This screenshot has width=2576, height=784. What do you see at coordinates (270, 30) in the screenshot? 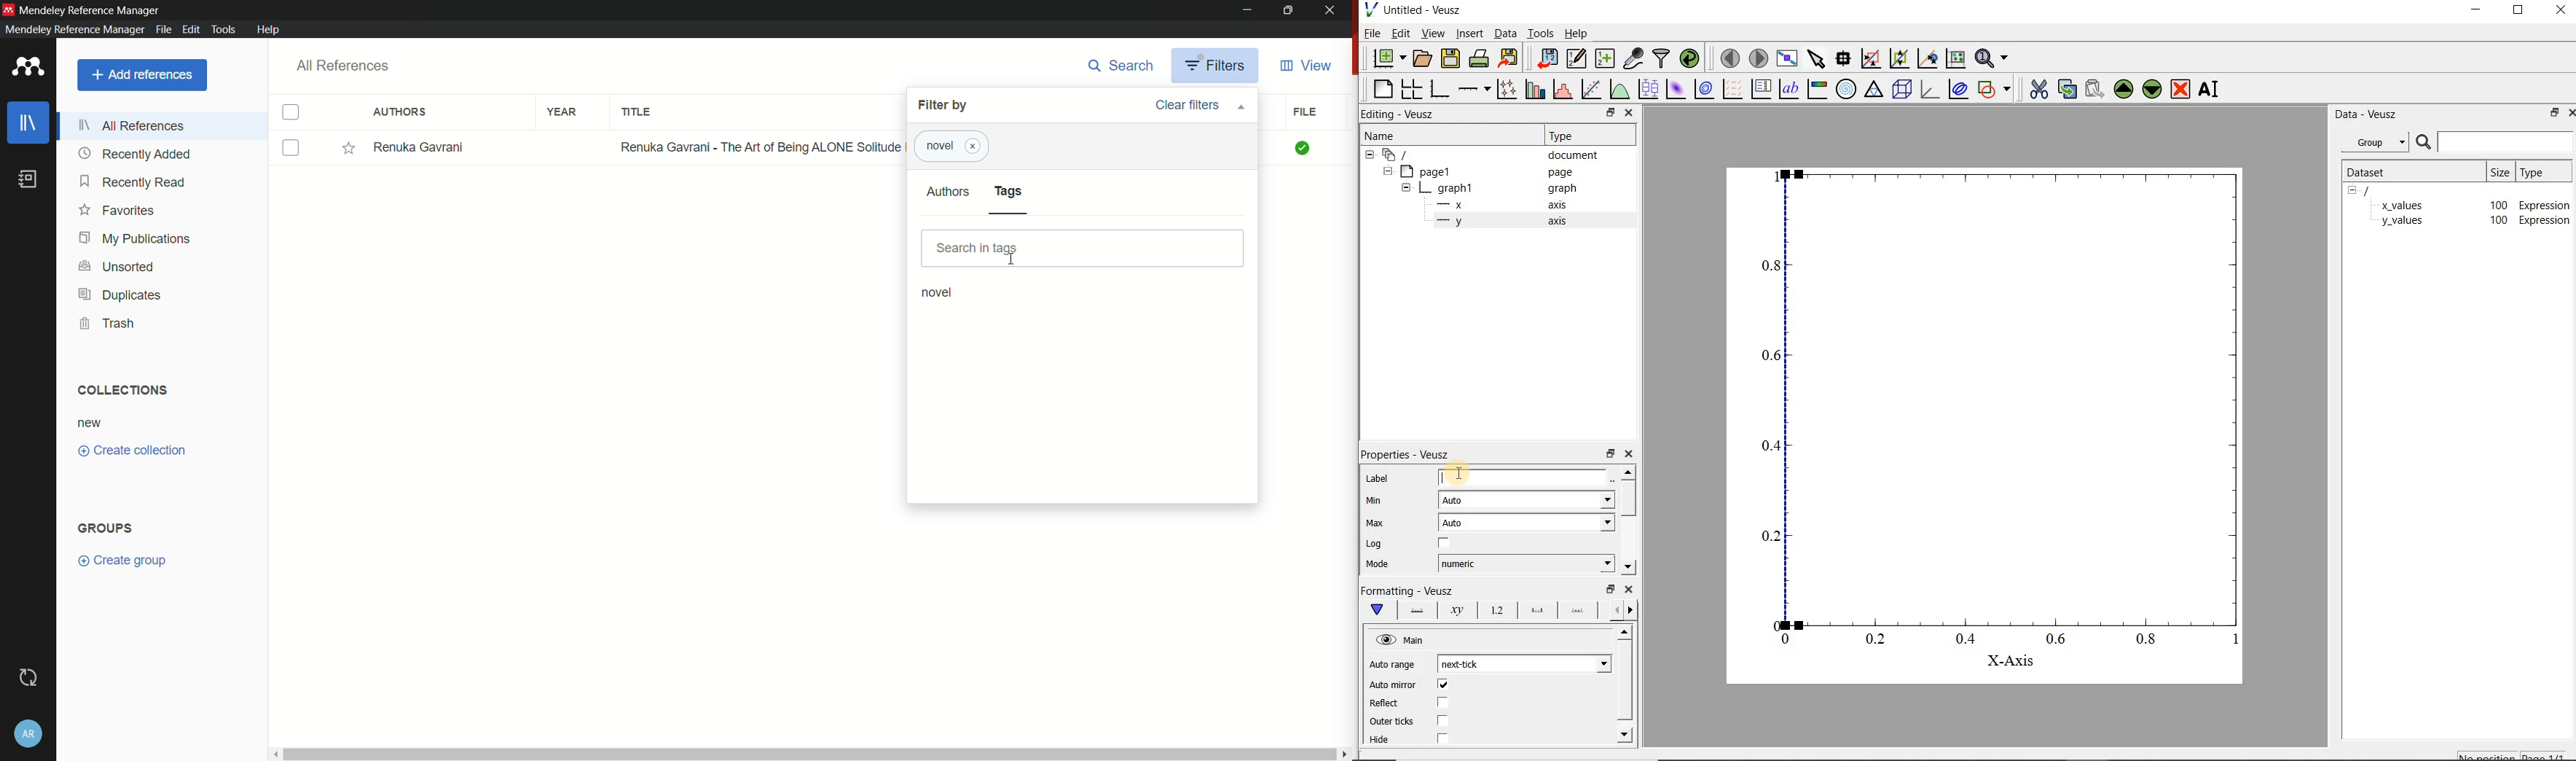
I see `help menu` at bounding box center [270, 30].